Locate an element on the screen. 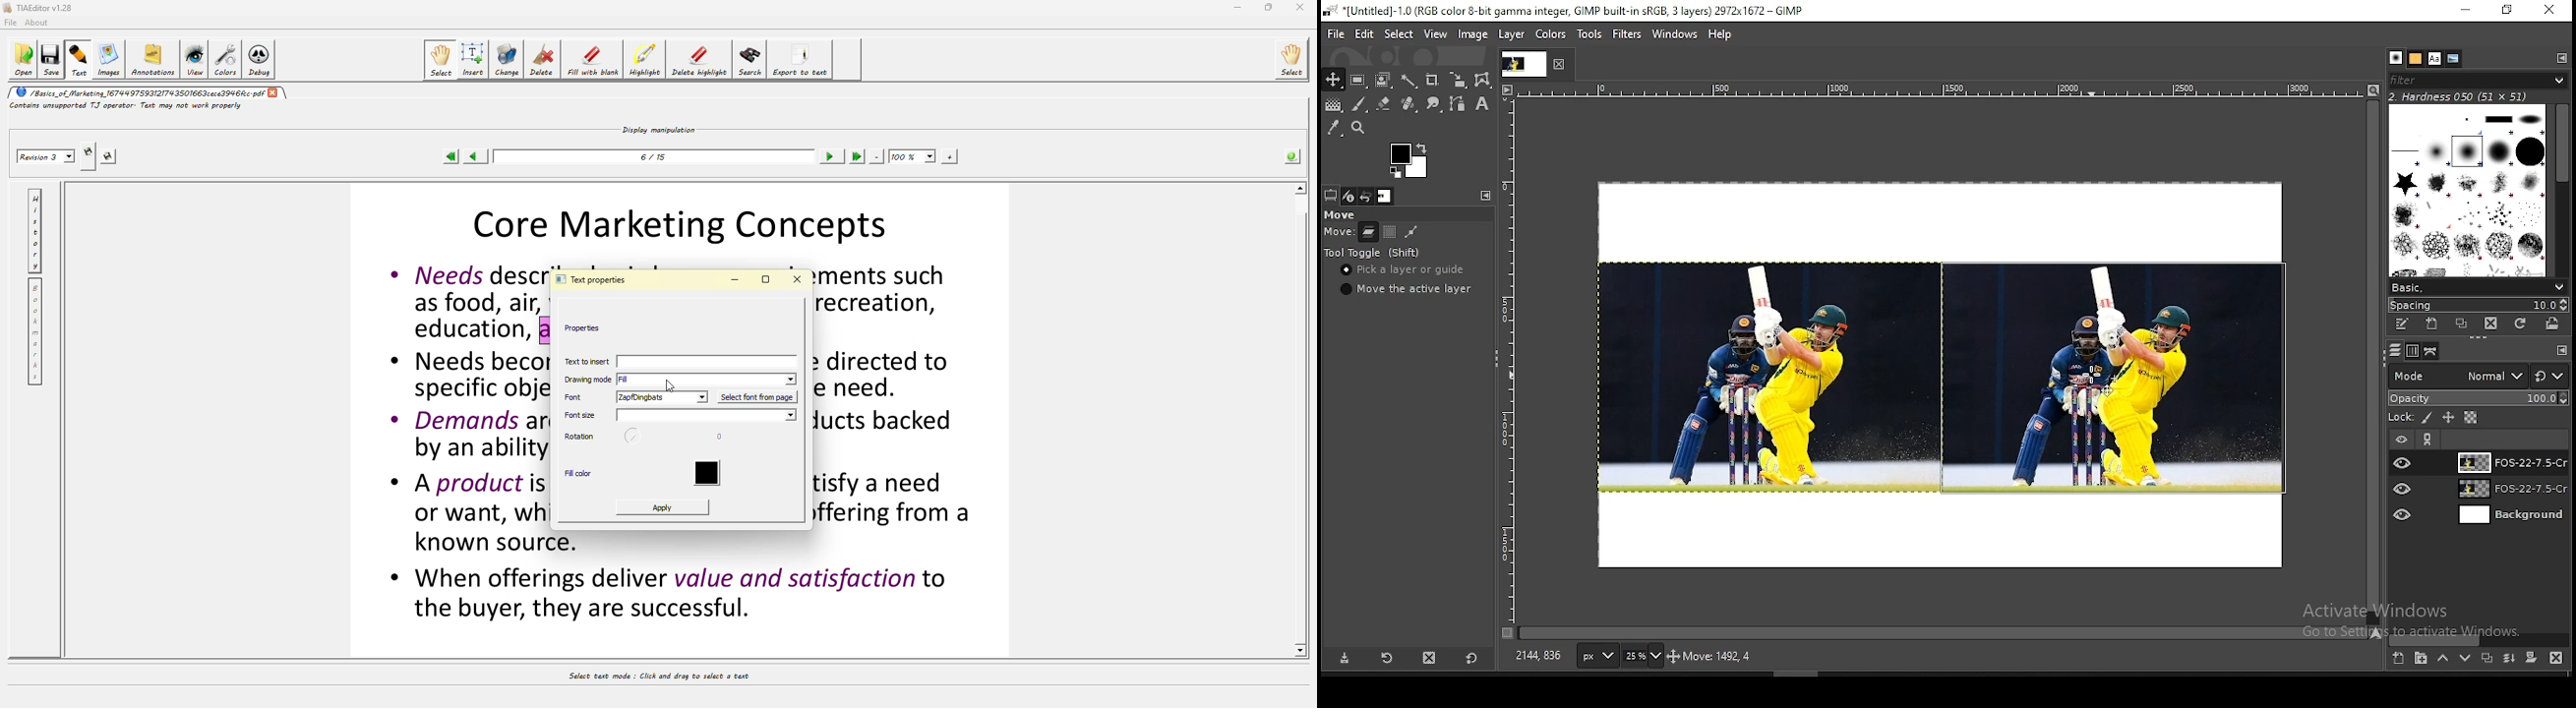 Image resolution: width=2576 pixels, height=728 pixels. image is located at coordinates (1473, 33).